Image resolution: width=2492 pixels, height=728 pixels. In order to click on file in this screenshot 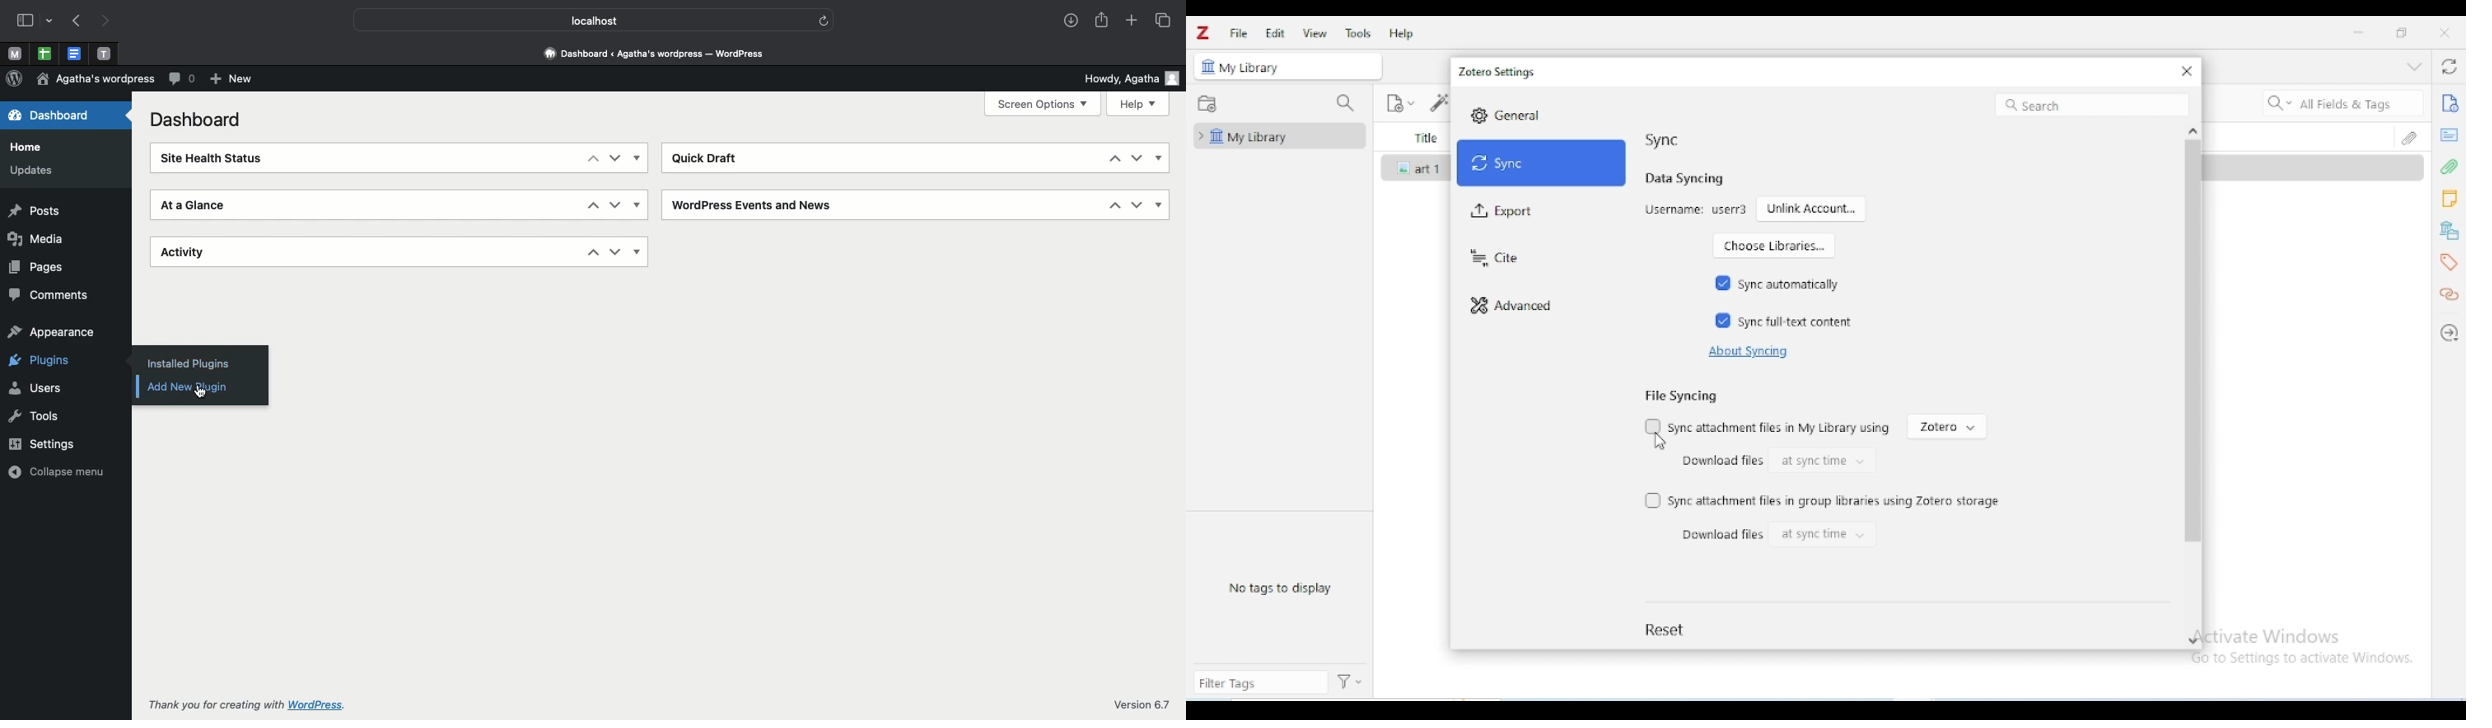, I will do `click(1238, 34)`.